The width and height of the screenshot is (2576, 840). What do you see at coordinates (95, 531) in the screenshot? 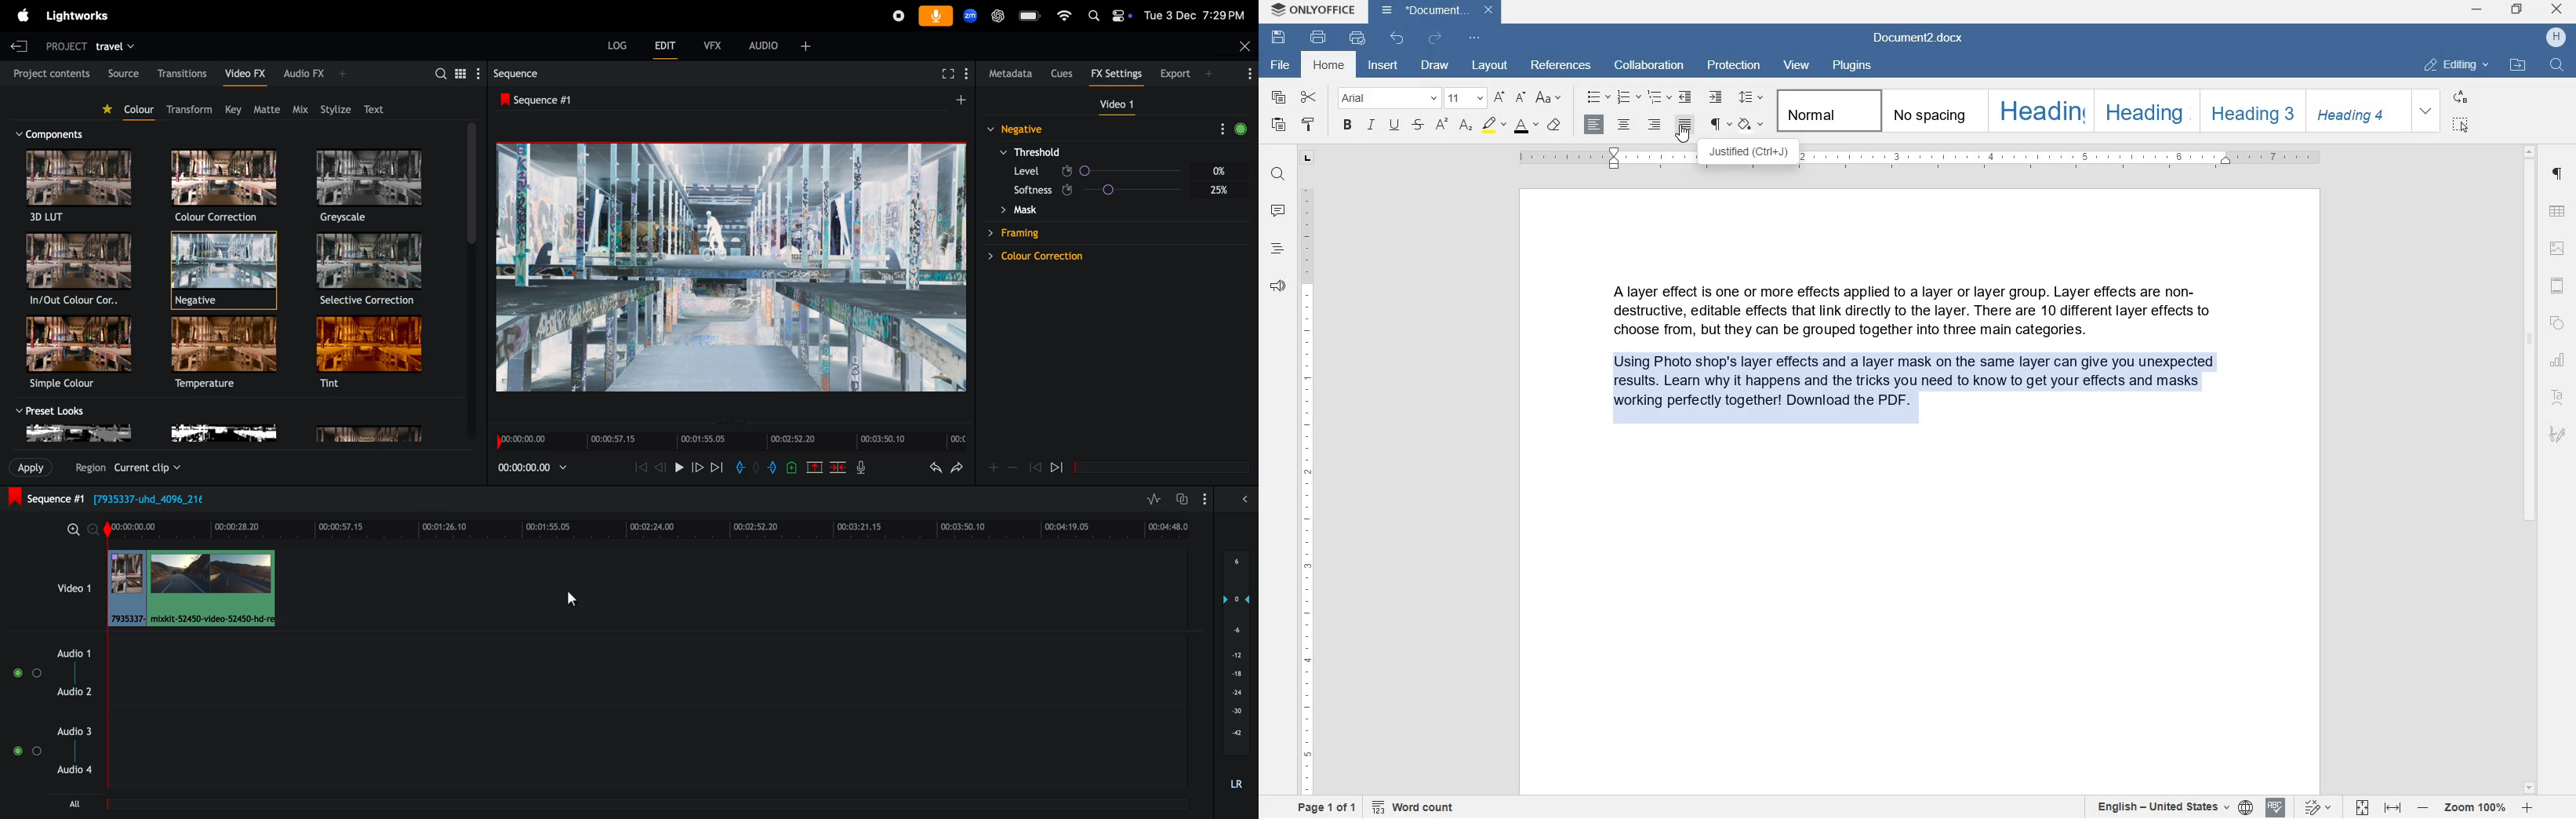
I see `zoom in` at bounding box center [95, 531].